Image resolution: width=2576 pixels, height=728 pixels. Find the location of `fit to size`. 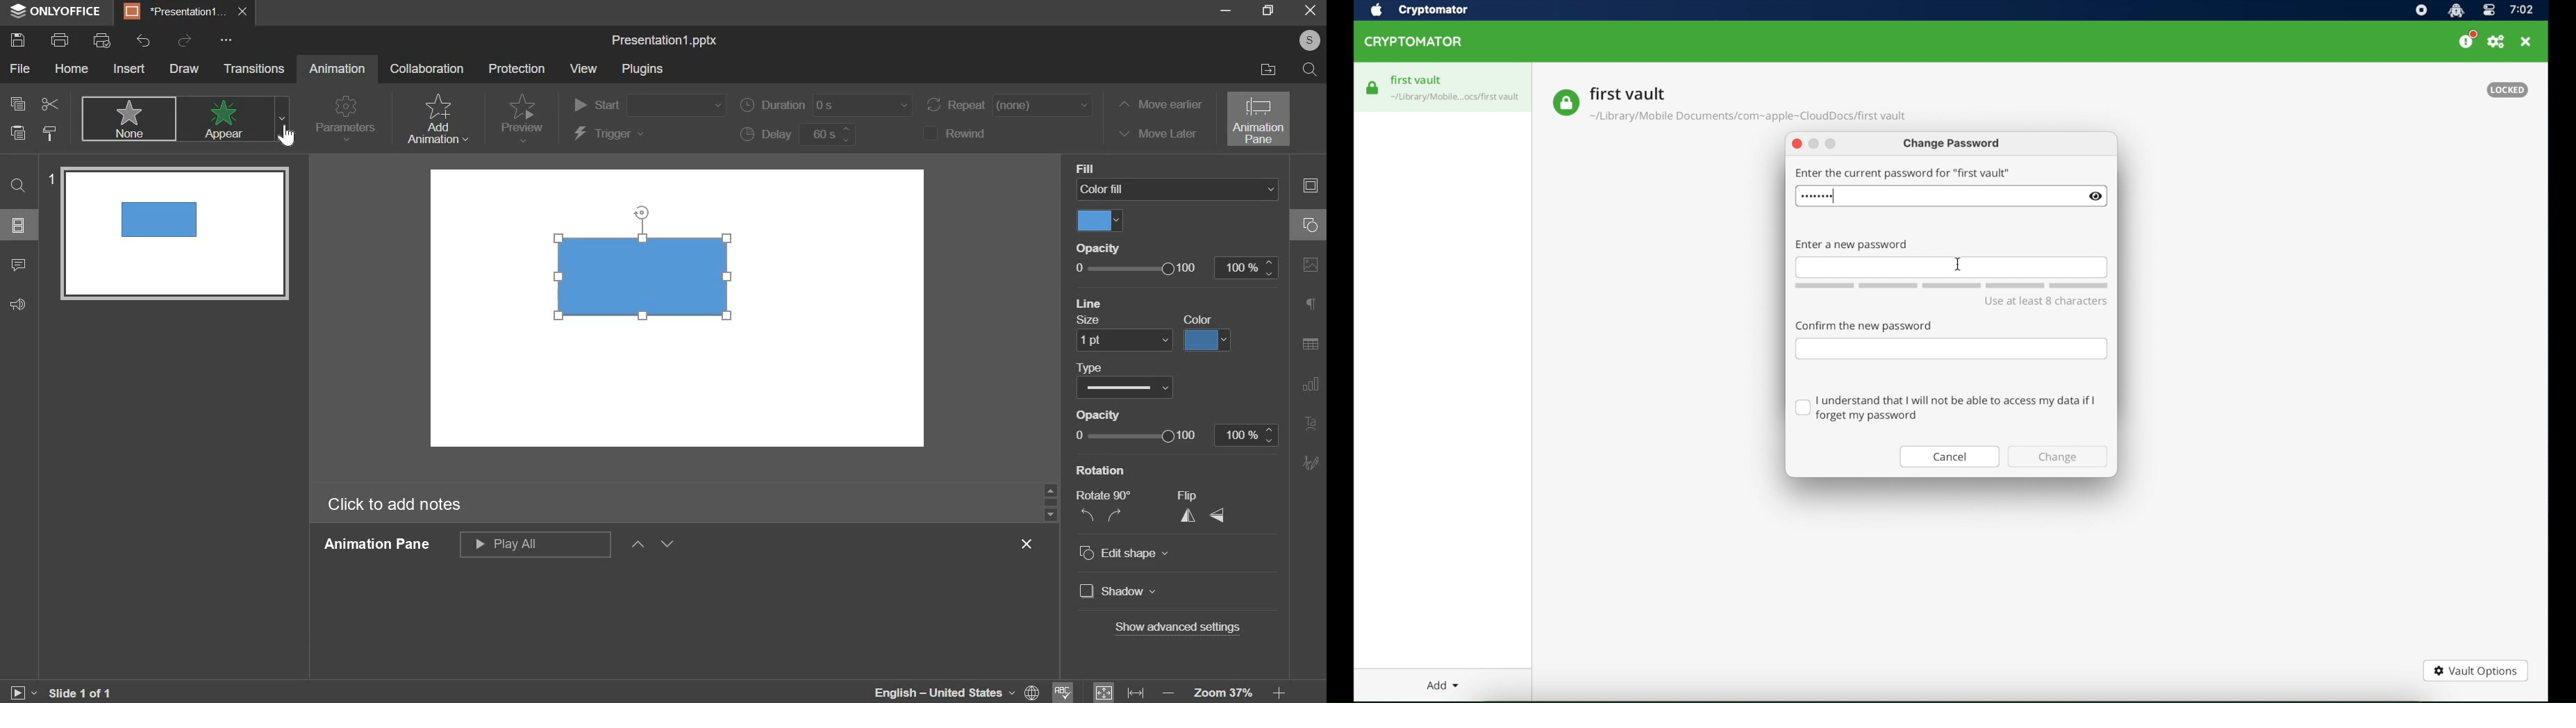

fit to size is located at coordinates (1104, 691).